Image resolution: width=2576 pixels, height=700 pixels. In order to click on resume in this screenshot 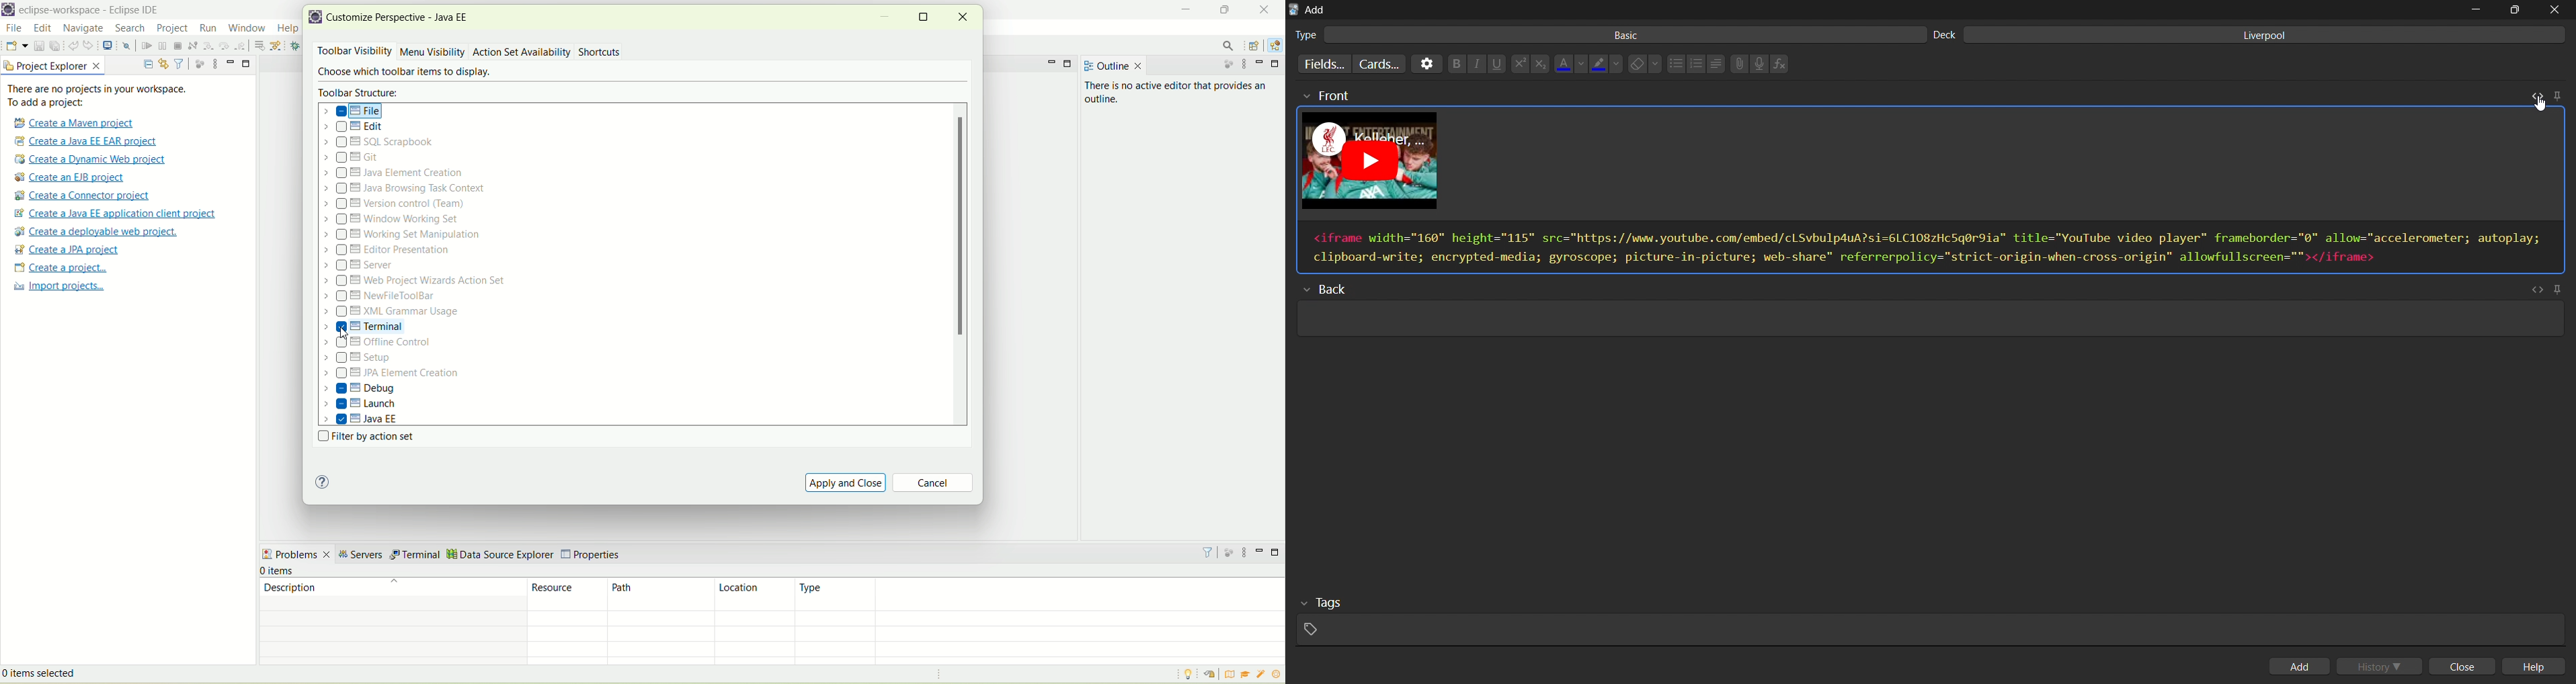, I will do `click(146, 48)`.